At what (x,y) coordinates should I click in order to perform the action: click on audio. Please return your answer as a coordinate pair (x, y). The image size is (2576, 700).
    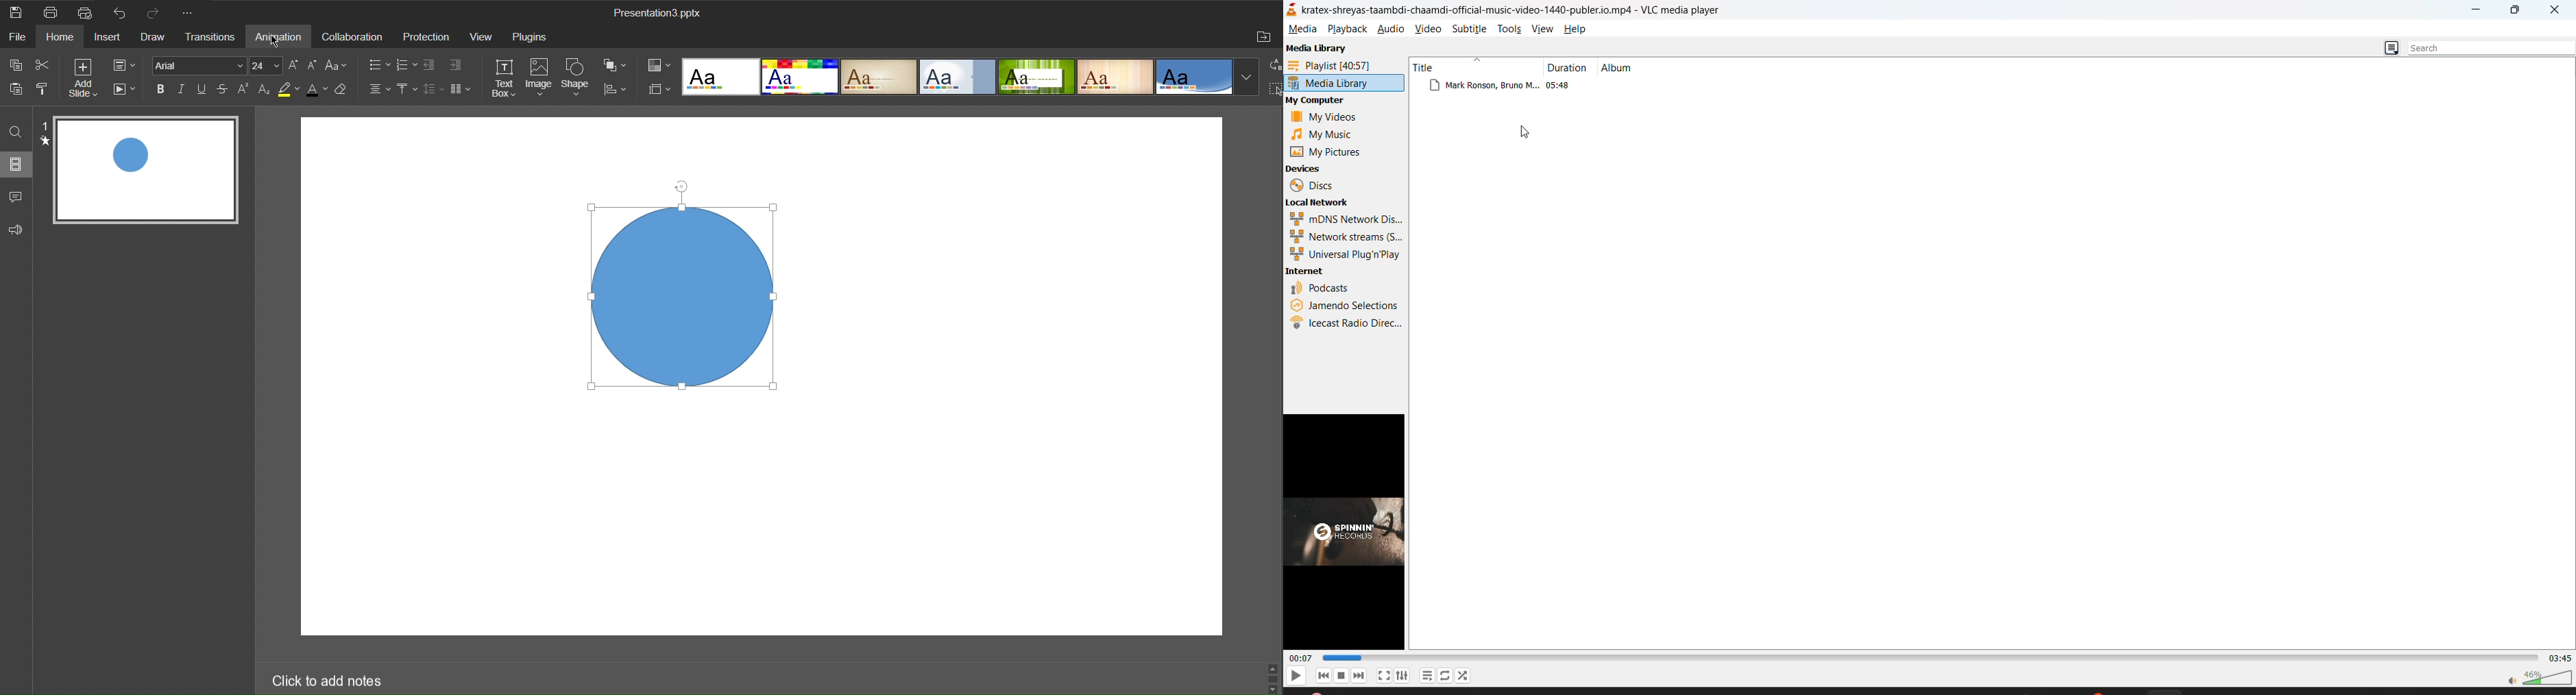
    Looking at the image, I should click on (1392, 32).